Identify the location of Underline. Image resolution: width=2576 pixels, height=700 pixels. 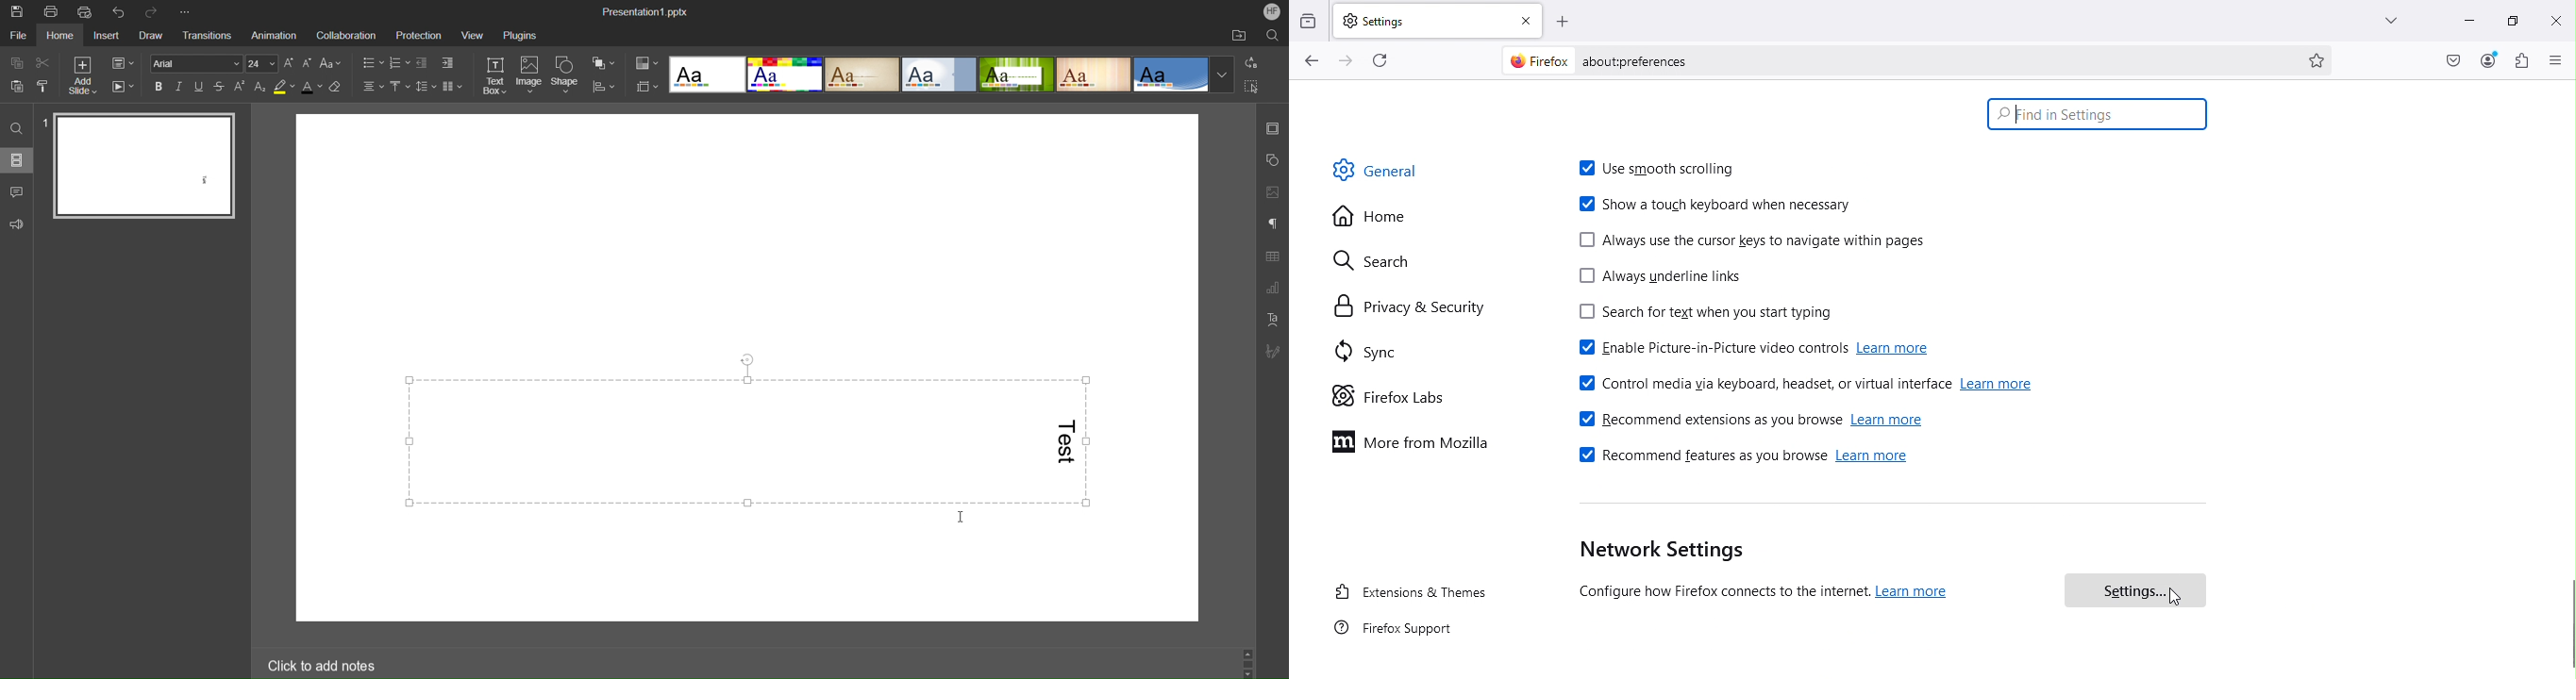
(200, 87).